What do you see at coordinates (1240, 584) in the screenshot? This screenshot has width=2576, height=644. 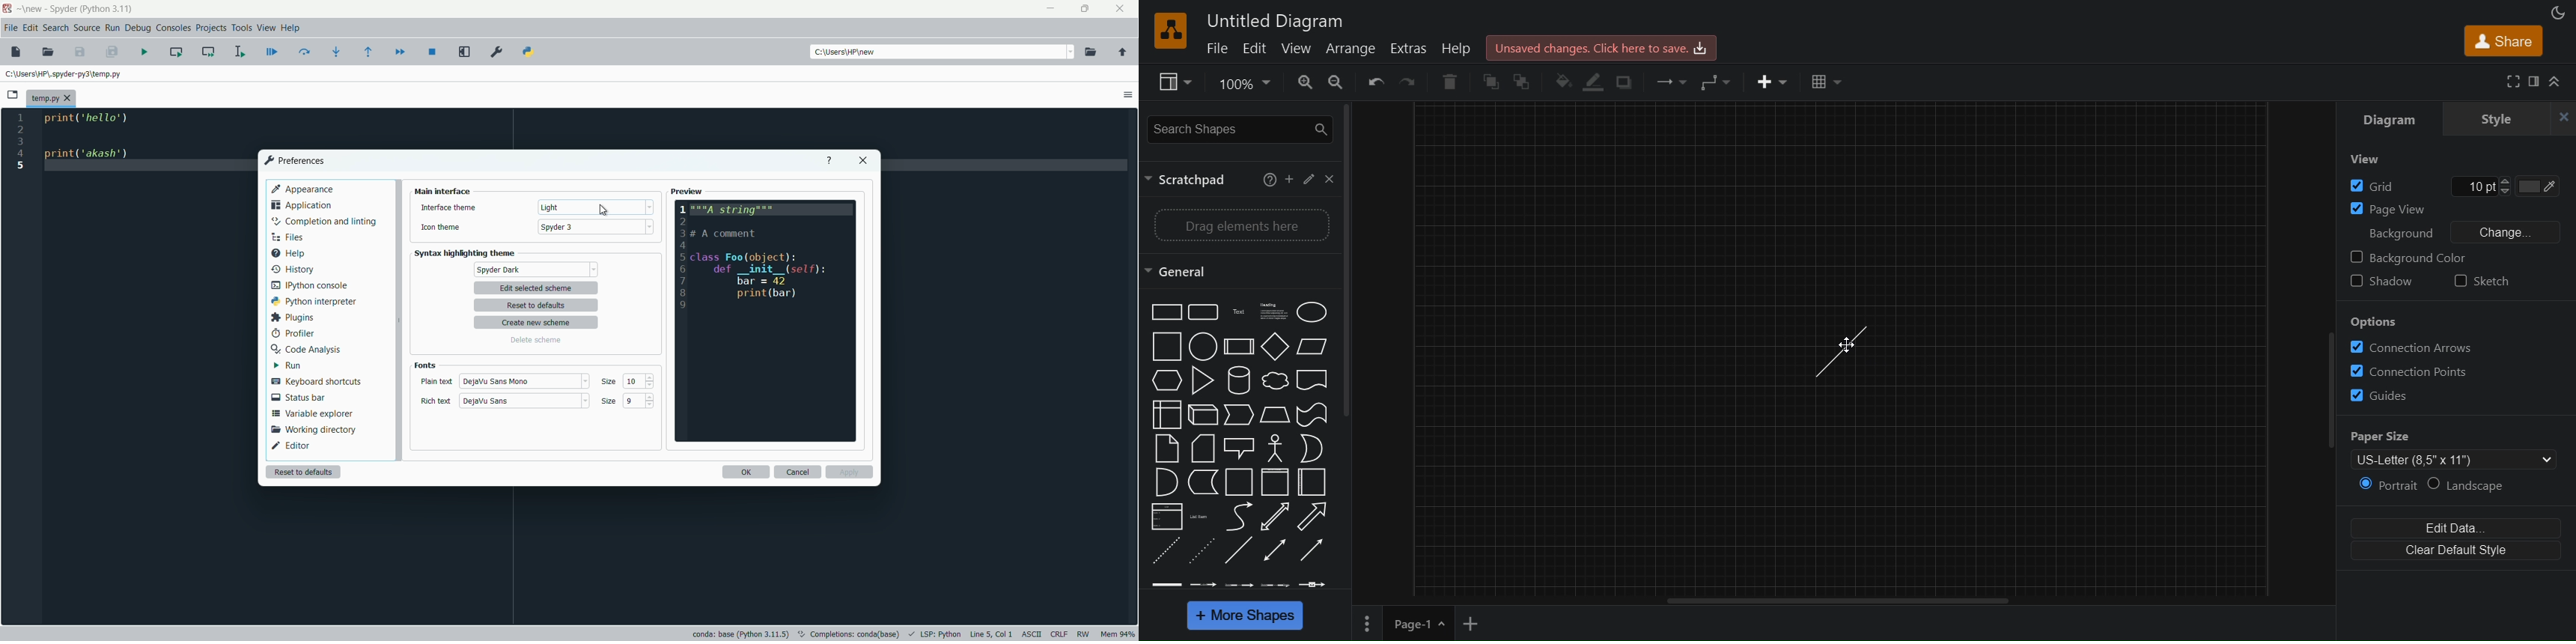 I see `connector 3` at bounding box center [1240, 584].